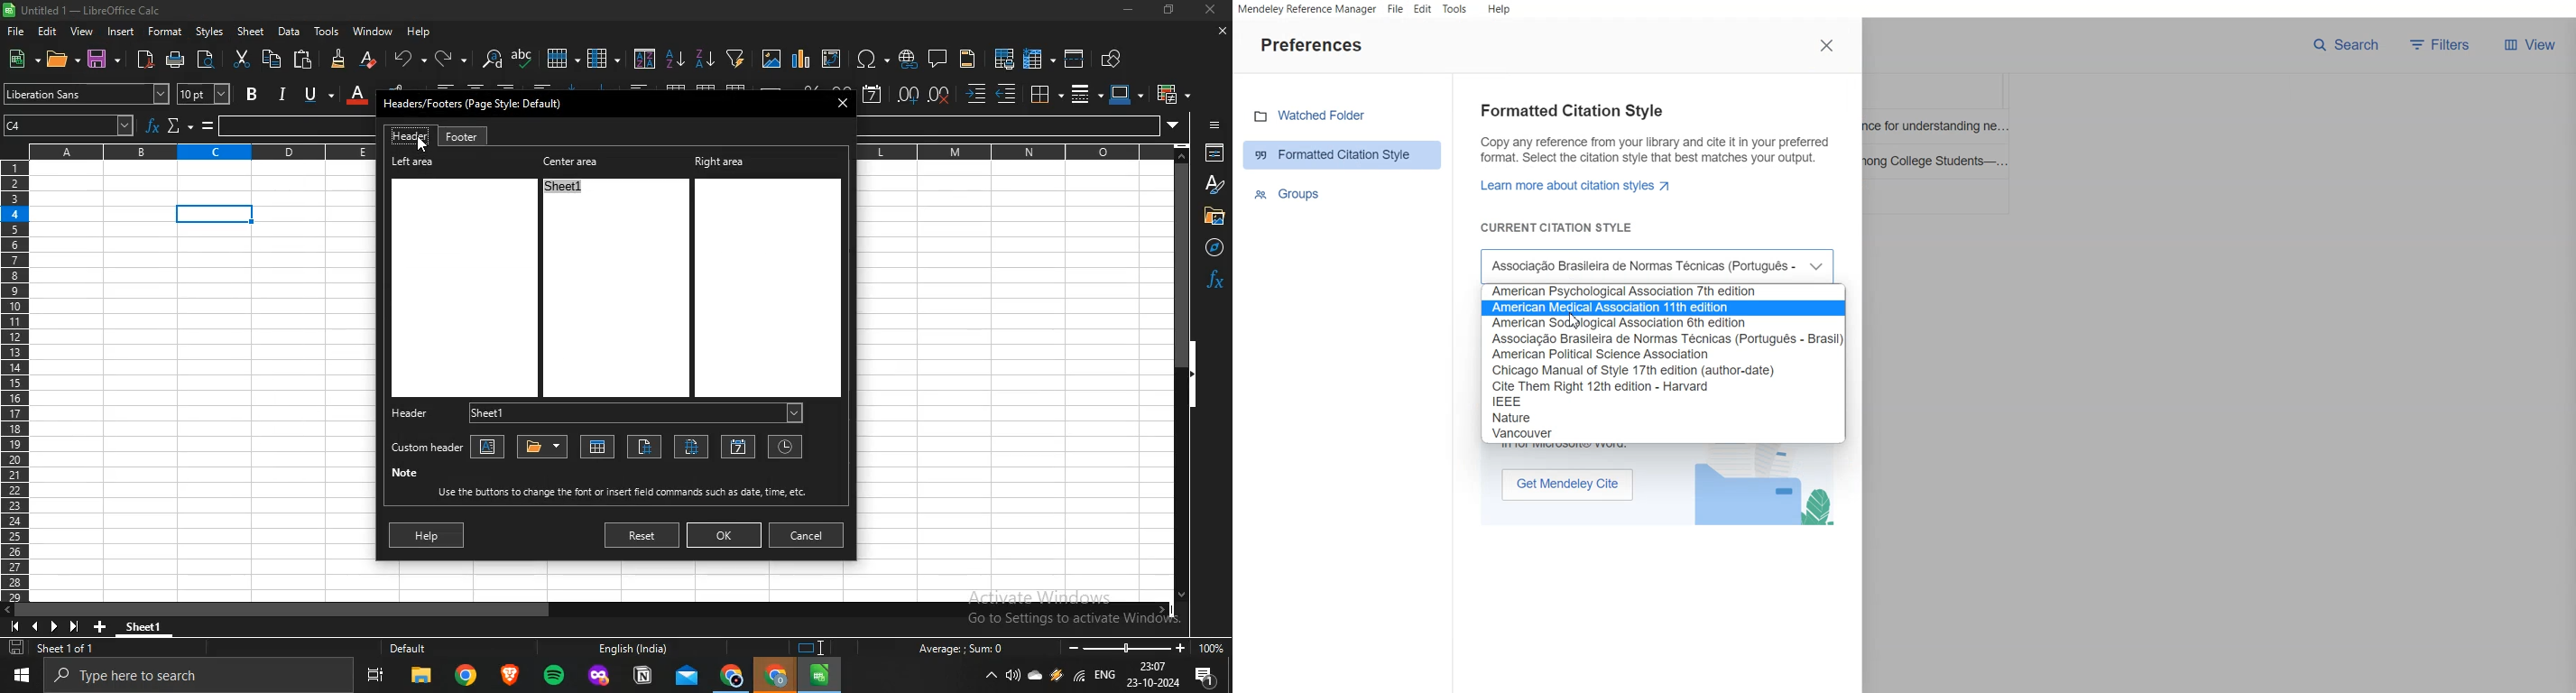 The width and height of the screenshot is (2576, 700). Describe the element at coordinates (2444, 45) in the screenshot. I see `Filters` at that location.